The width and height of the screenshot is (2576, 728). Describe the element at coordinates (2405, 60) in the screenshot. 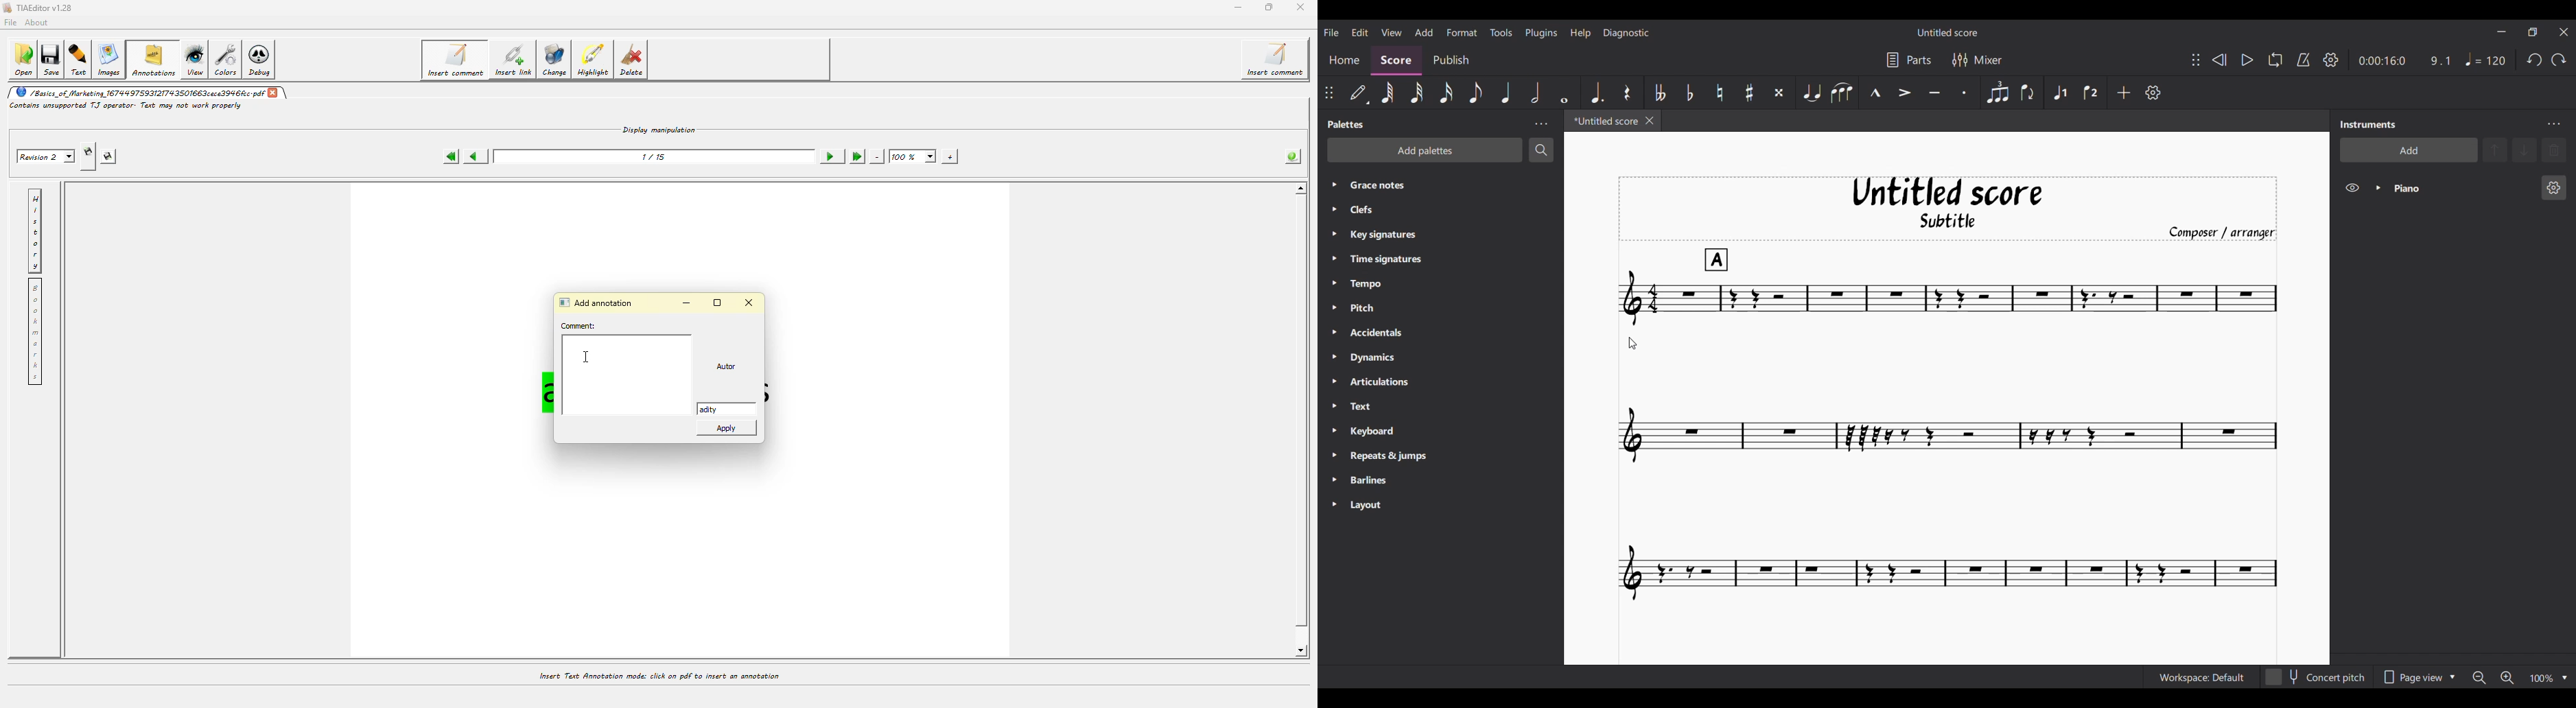

I see `Ratio and duration of current note in score` at that location.